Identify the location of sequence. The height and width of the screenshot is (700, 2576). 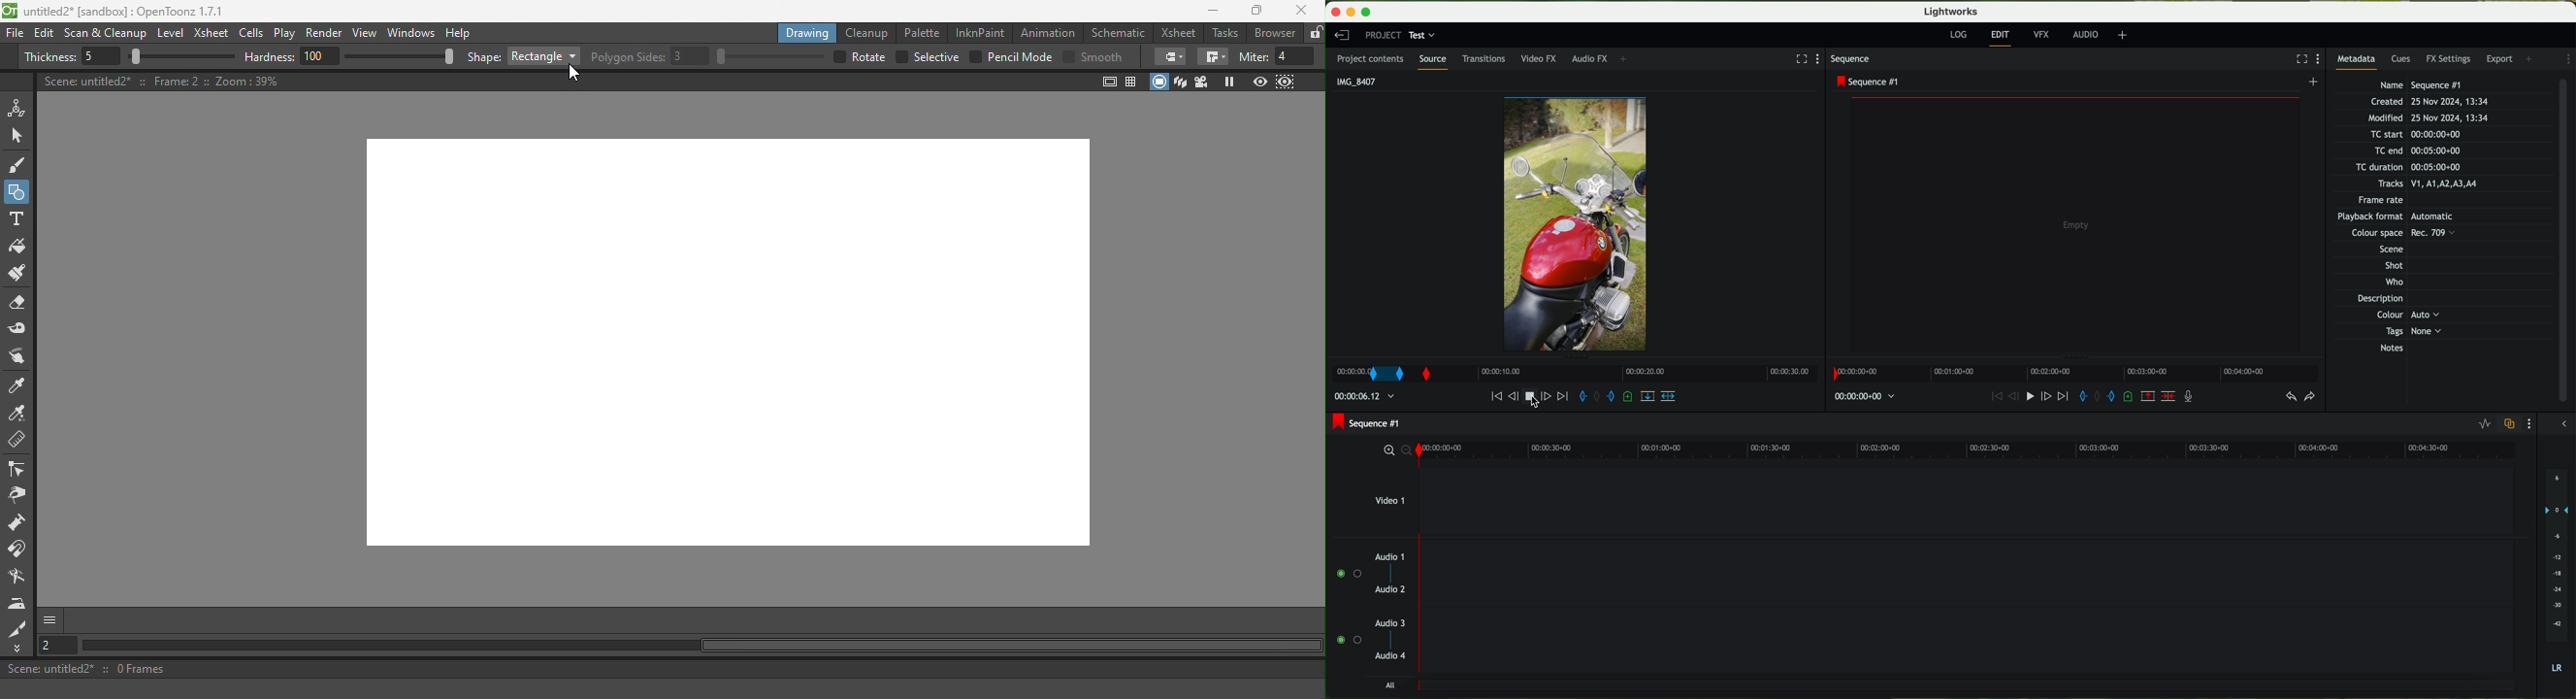
(1854, 60).